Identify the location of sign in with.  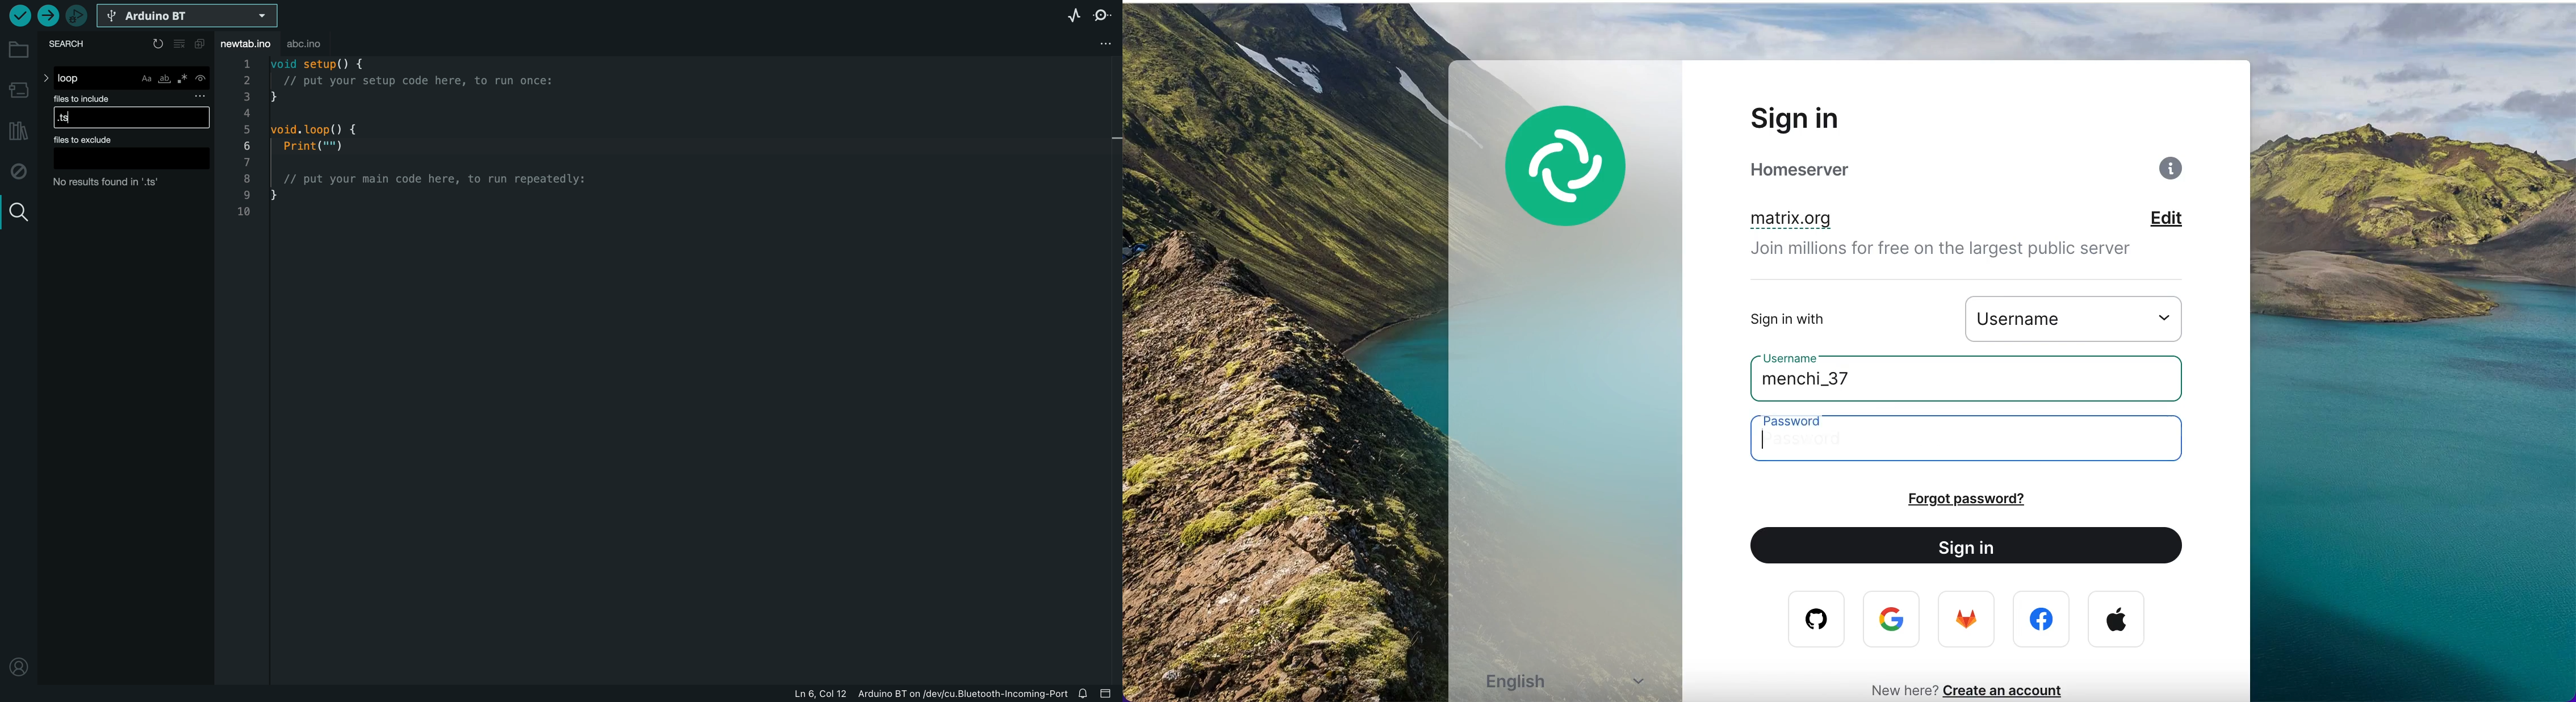
(1823, 319).